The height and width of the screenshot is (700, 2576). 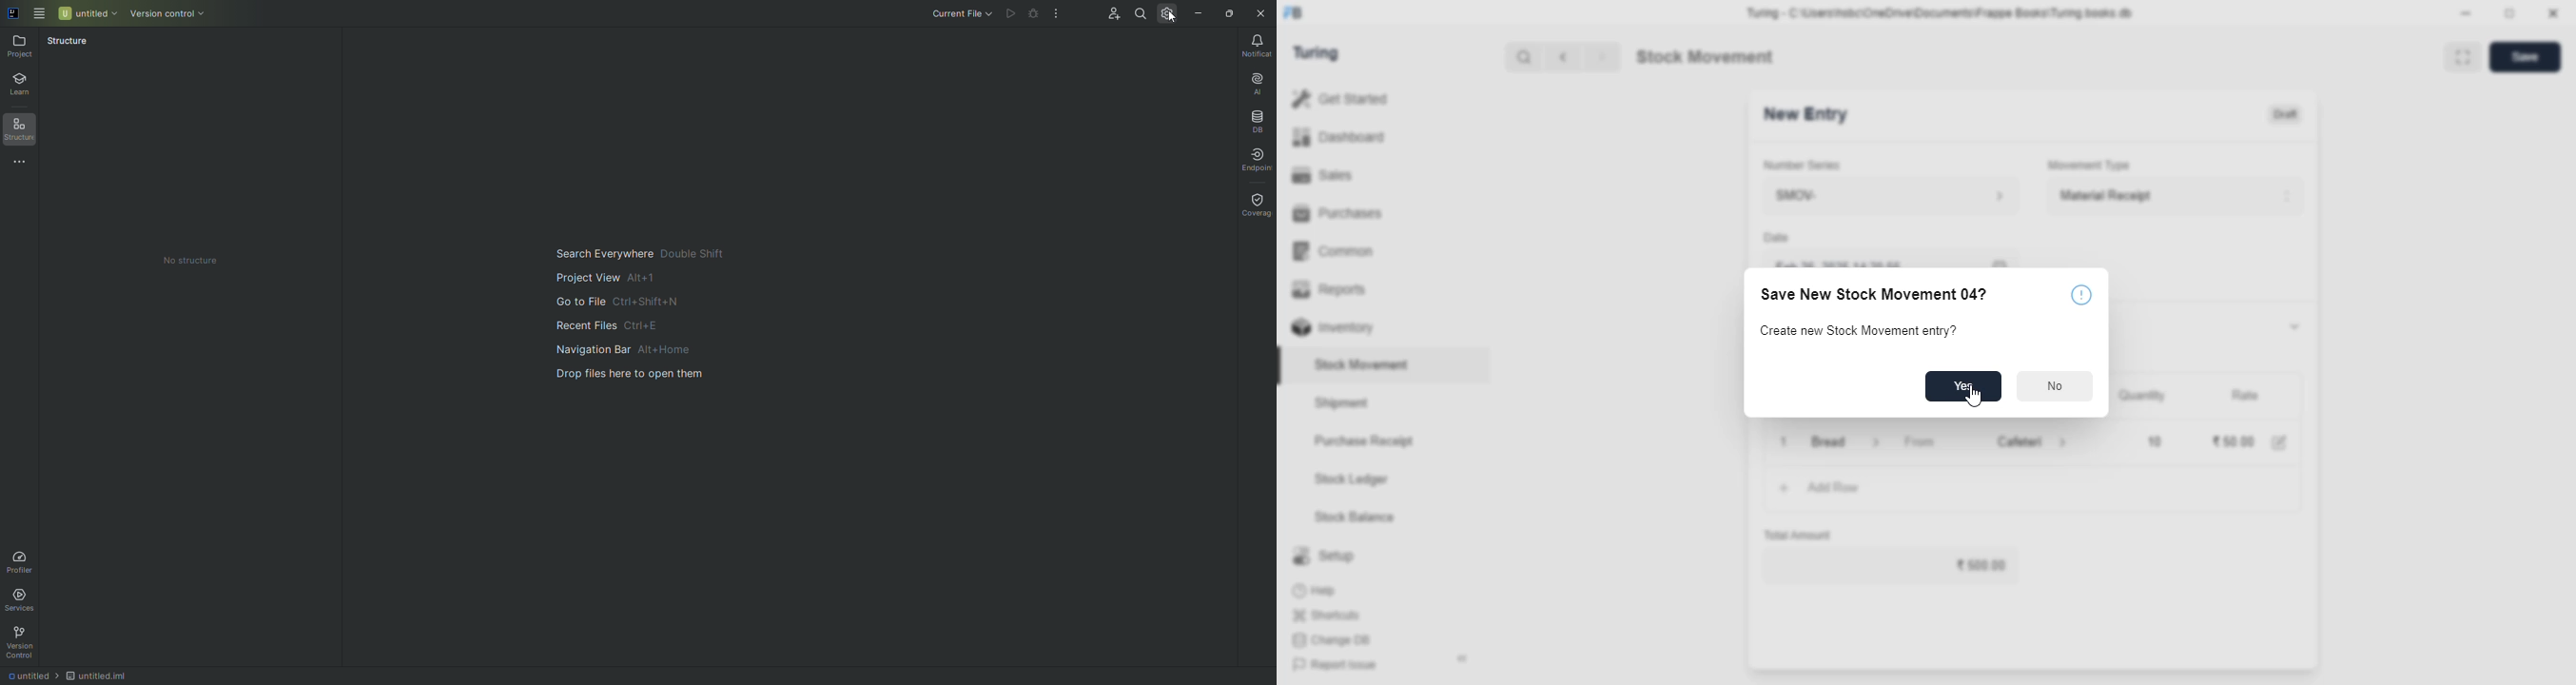 What do you see at coordinates (1141, 14) in the screenshot?
I see `Search` at bounding box center [1141, 14].